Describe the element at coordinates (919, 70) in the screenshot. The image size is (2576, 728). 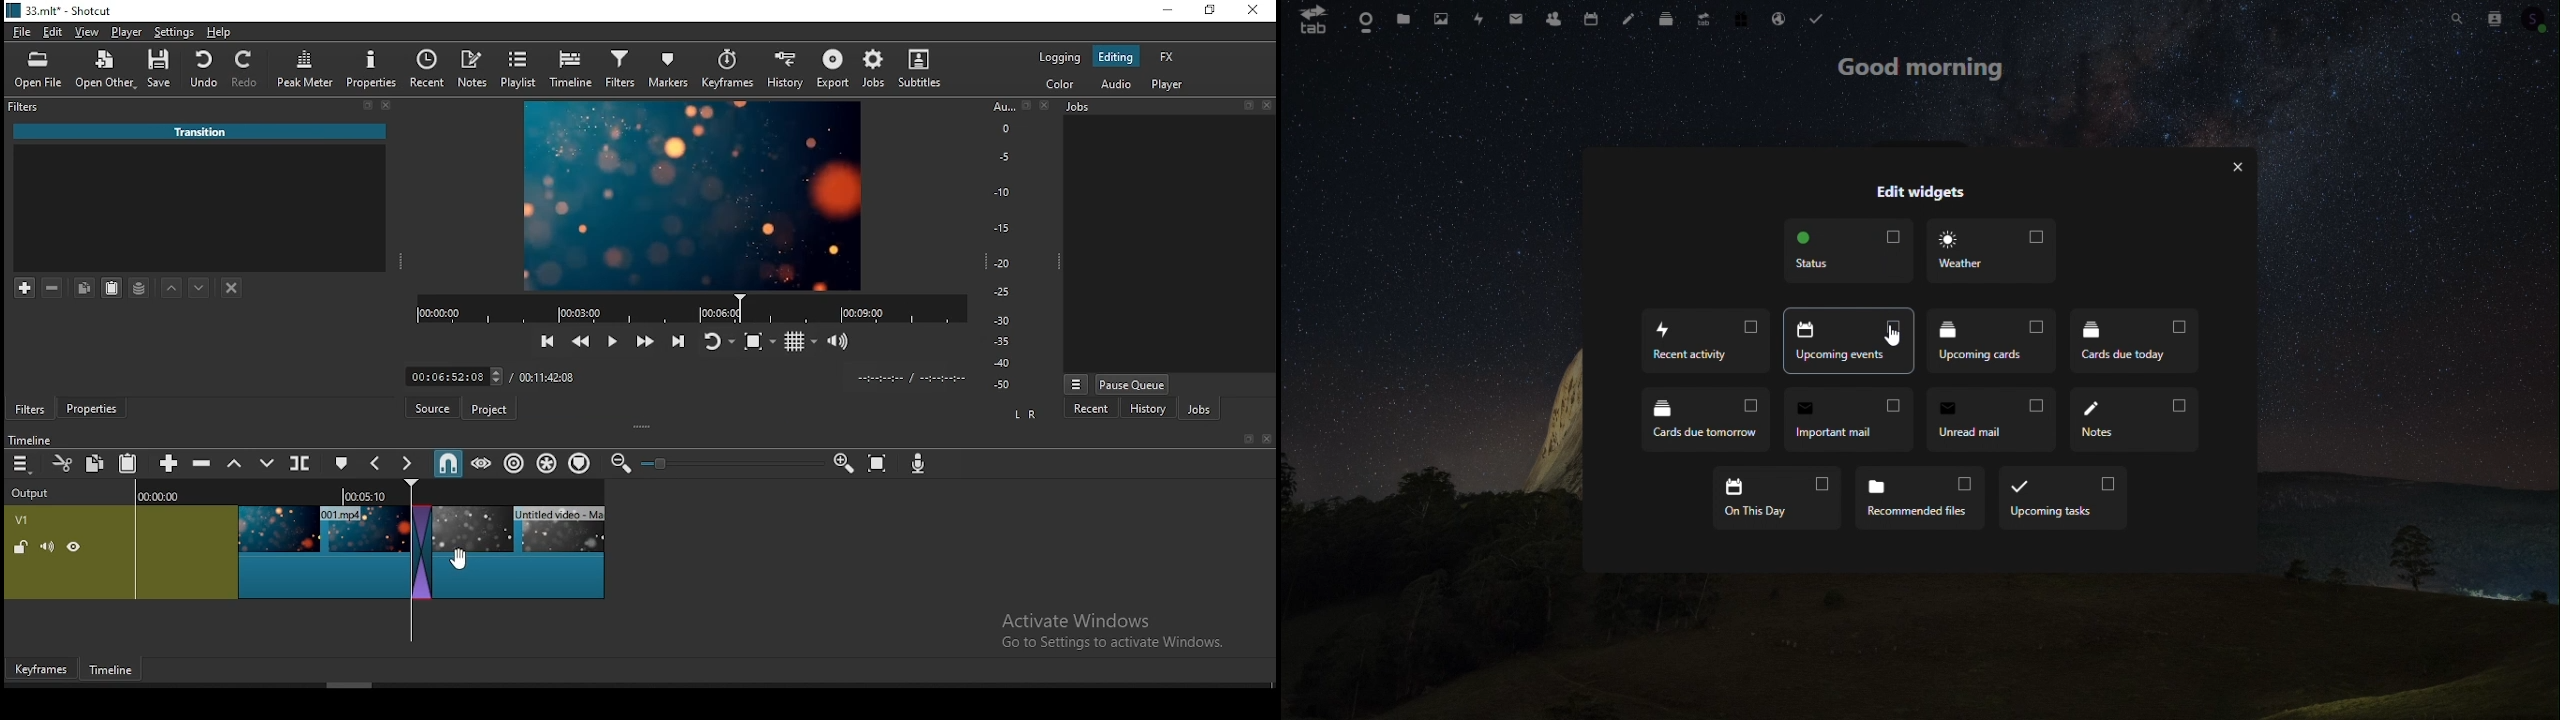
I see `subtitle` at that location.